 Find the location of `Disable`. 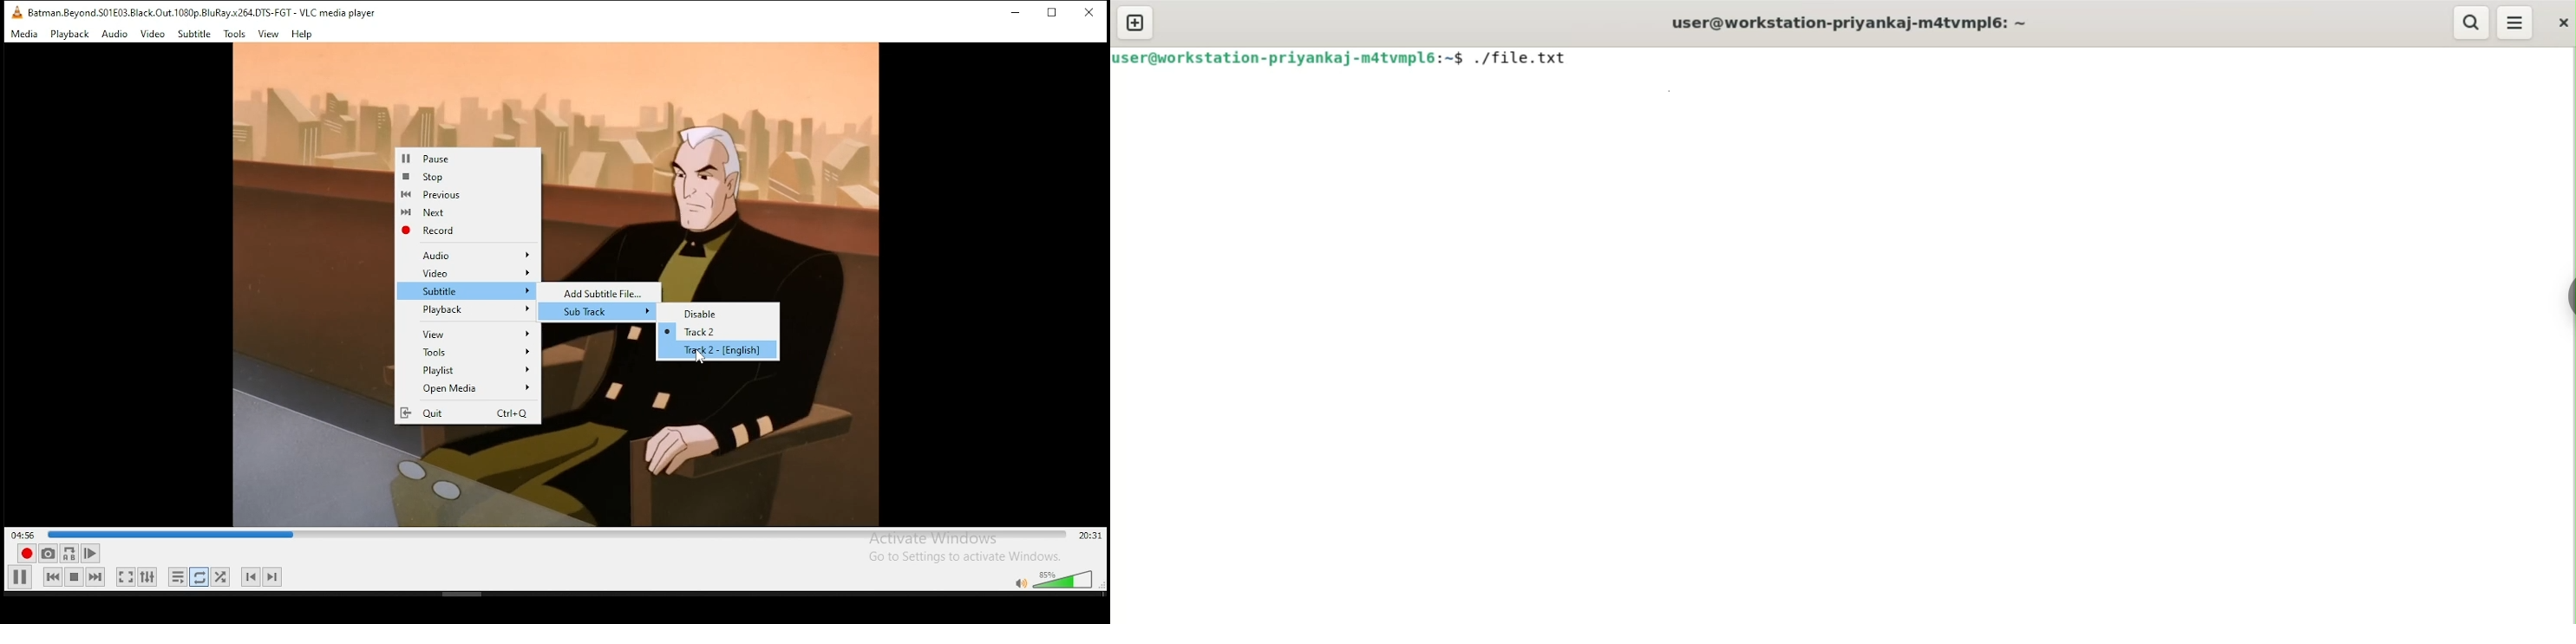

Disable is located at coordinates (727, 314).